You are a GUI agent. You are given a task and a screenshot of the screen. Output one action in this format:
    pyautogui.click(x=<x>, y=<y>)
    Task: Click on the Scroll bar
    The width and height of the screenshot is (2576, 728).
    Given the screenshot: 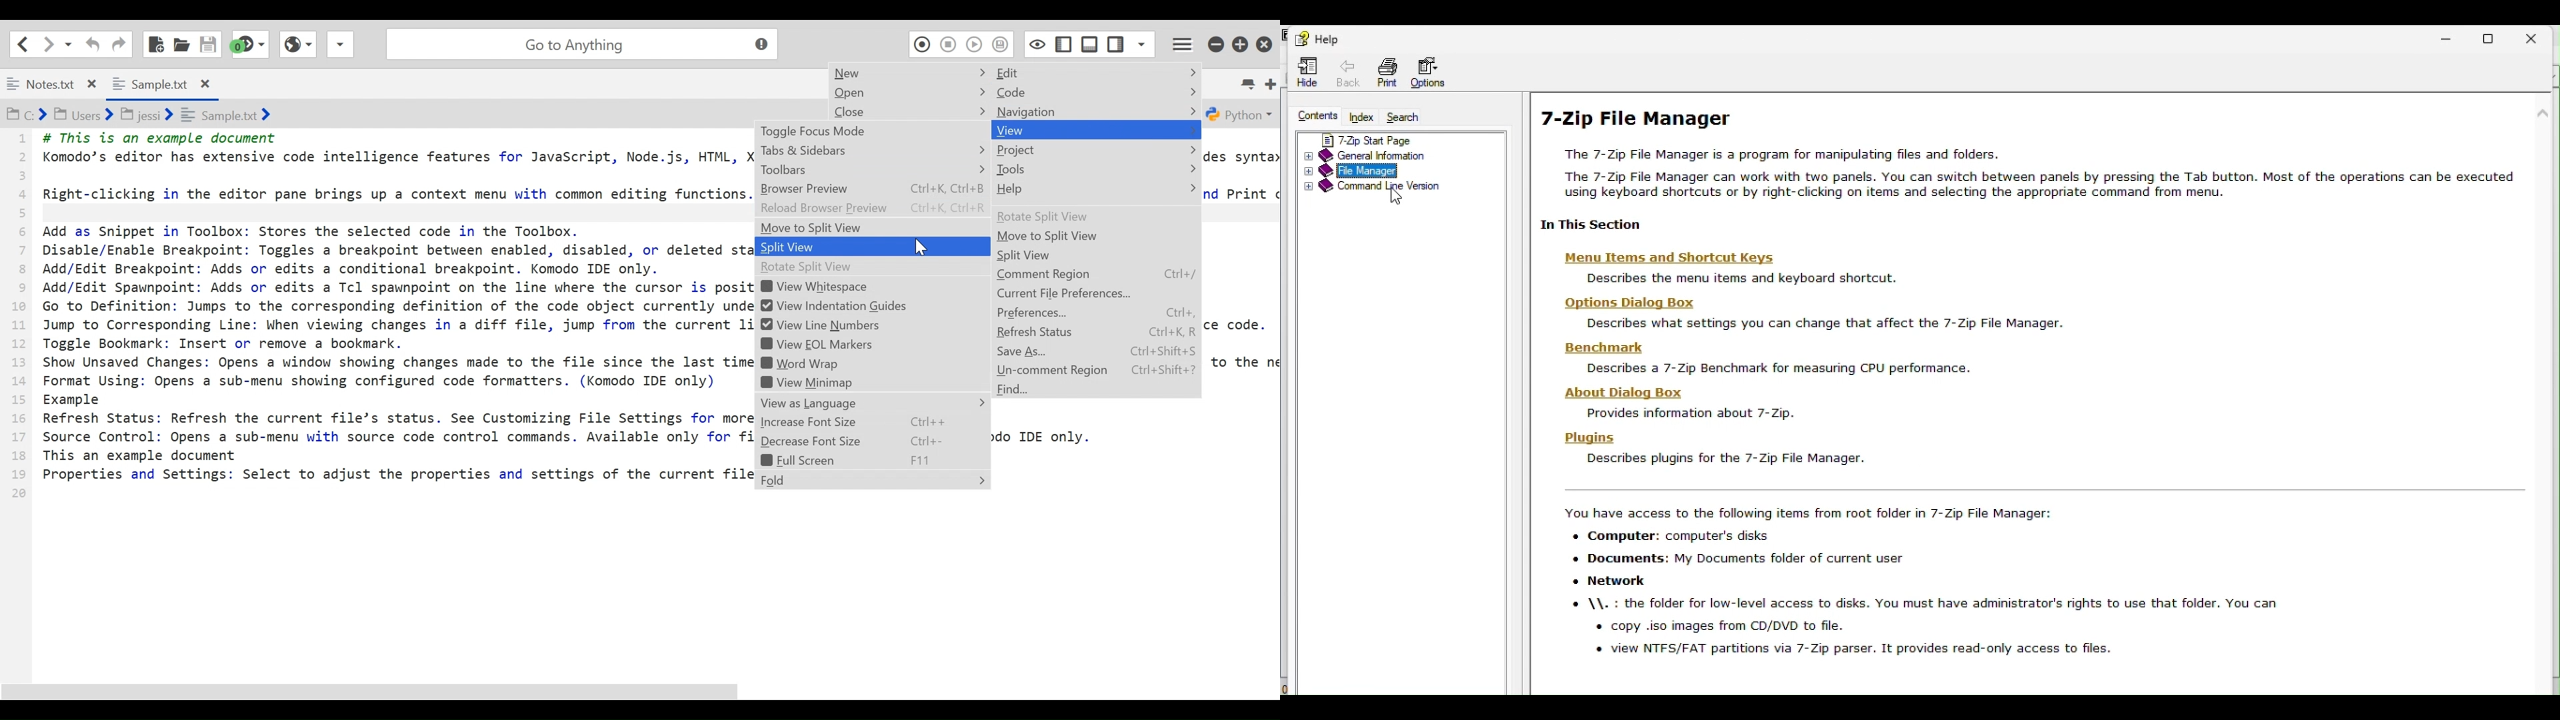 What is the action you would take?
    pyautogui.click(x=639, y=688)
    